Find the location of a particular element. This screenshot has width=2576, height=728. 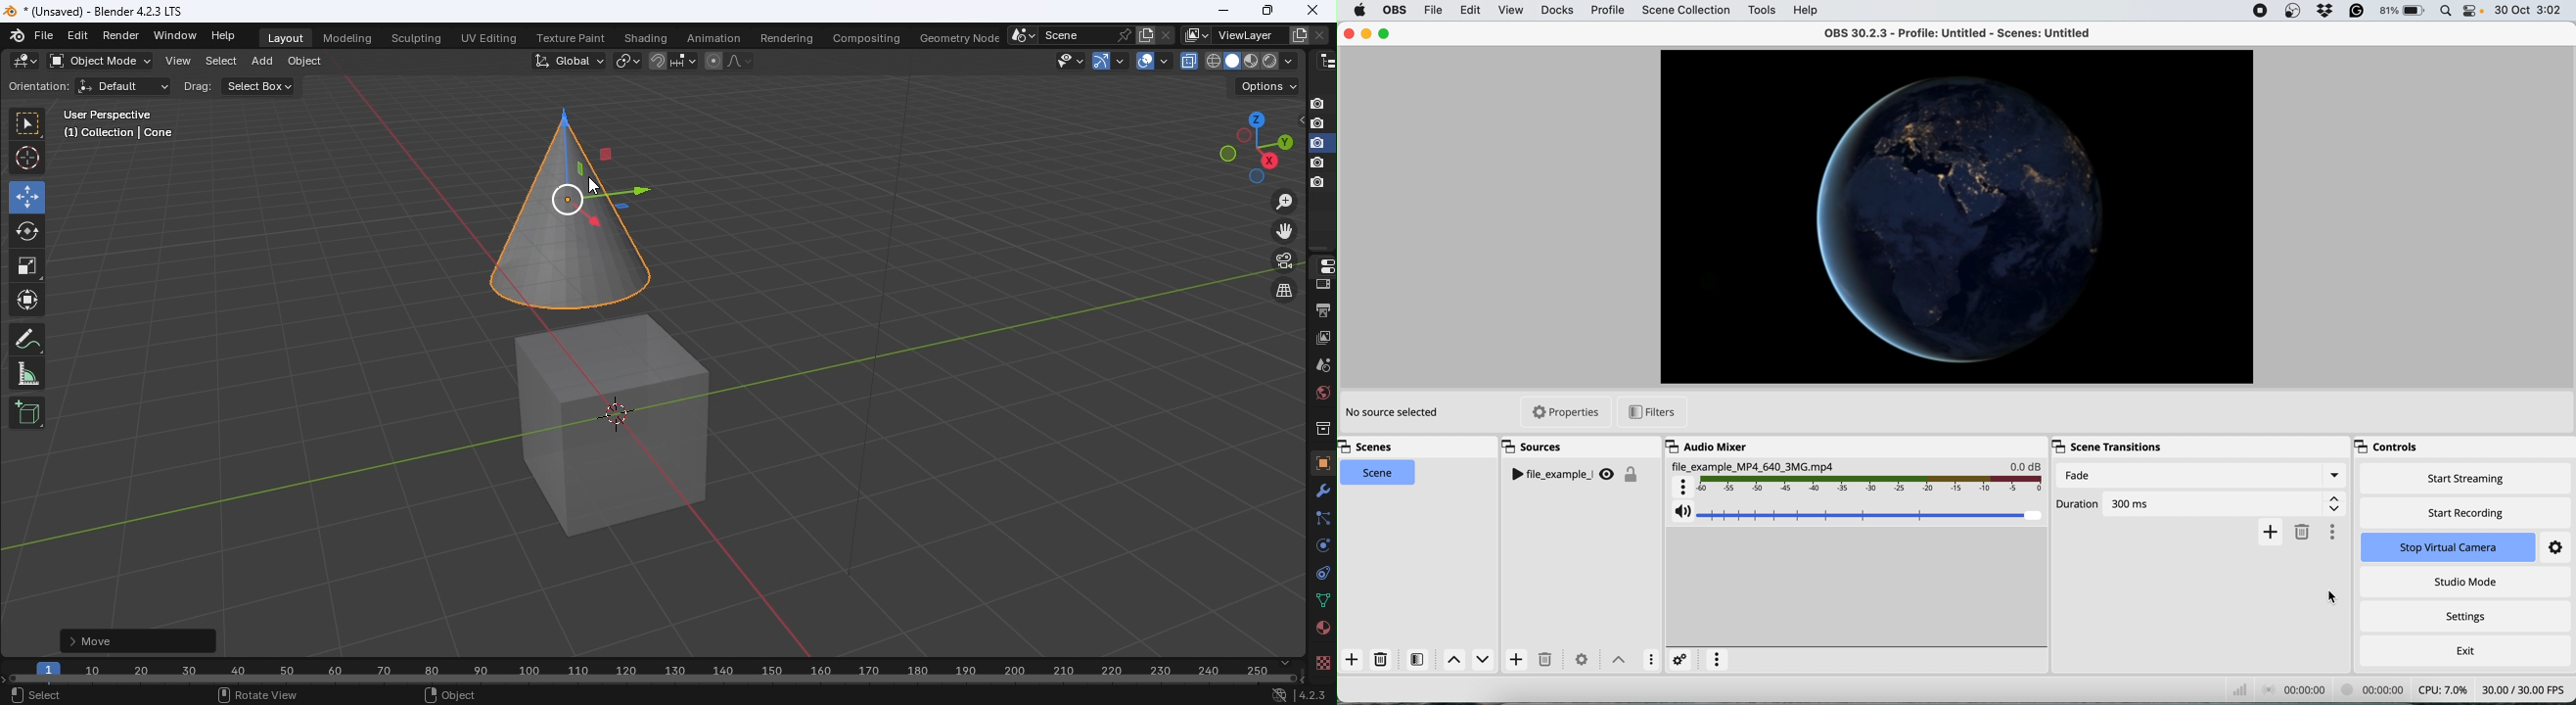

Roatate is located at coordinates (27, 229).